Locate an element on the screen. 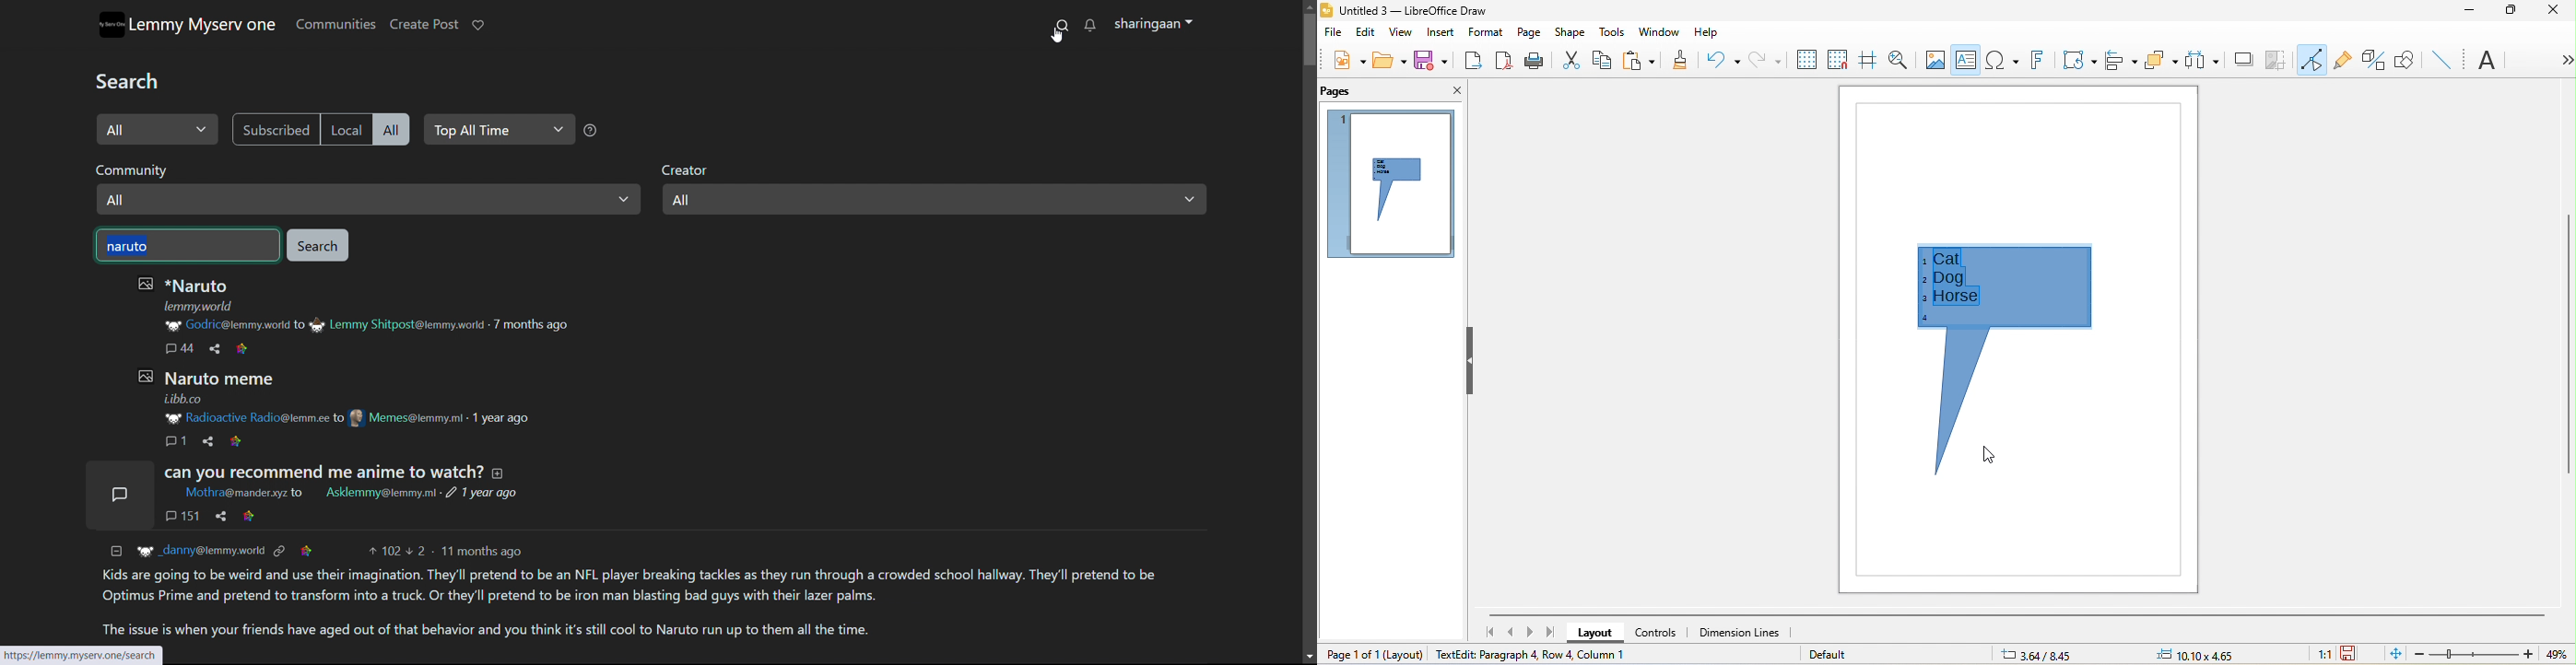  undo is located at coordinates (1721, 58).